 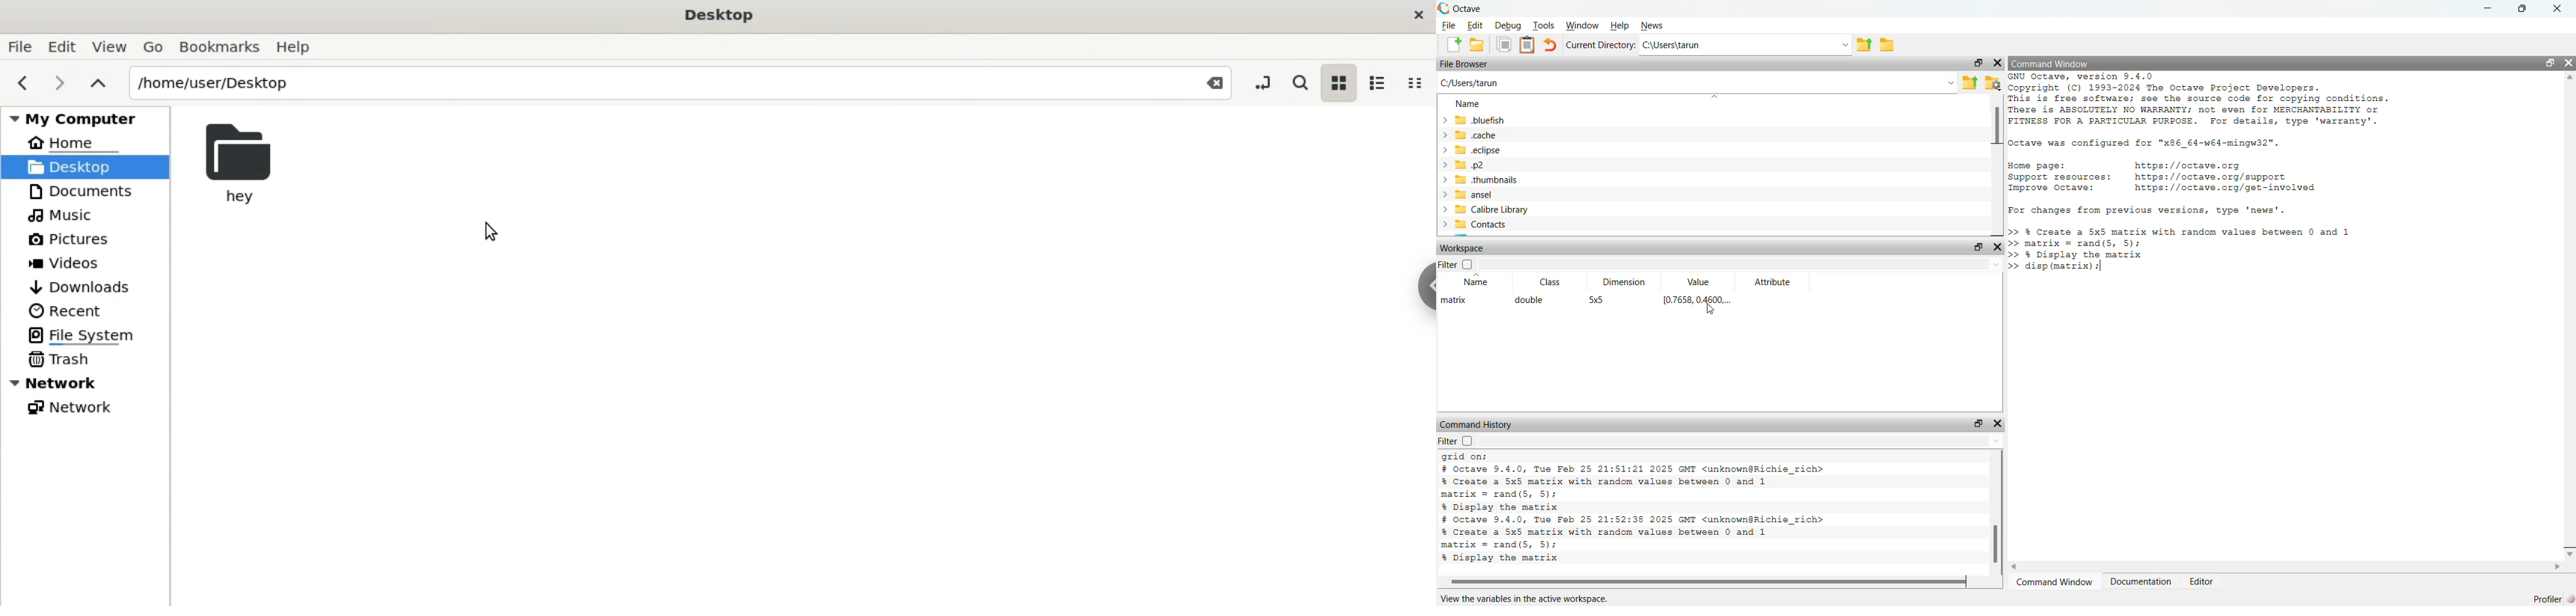 I want to click on matrix, so click(x=1457, y=304).